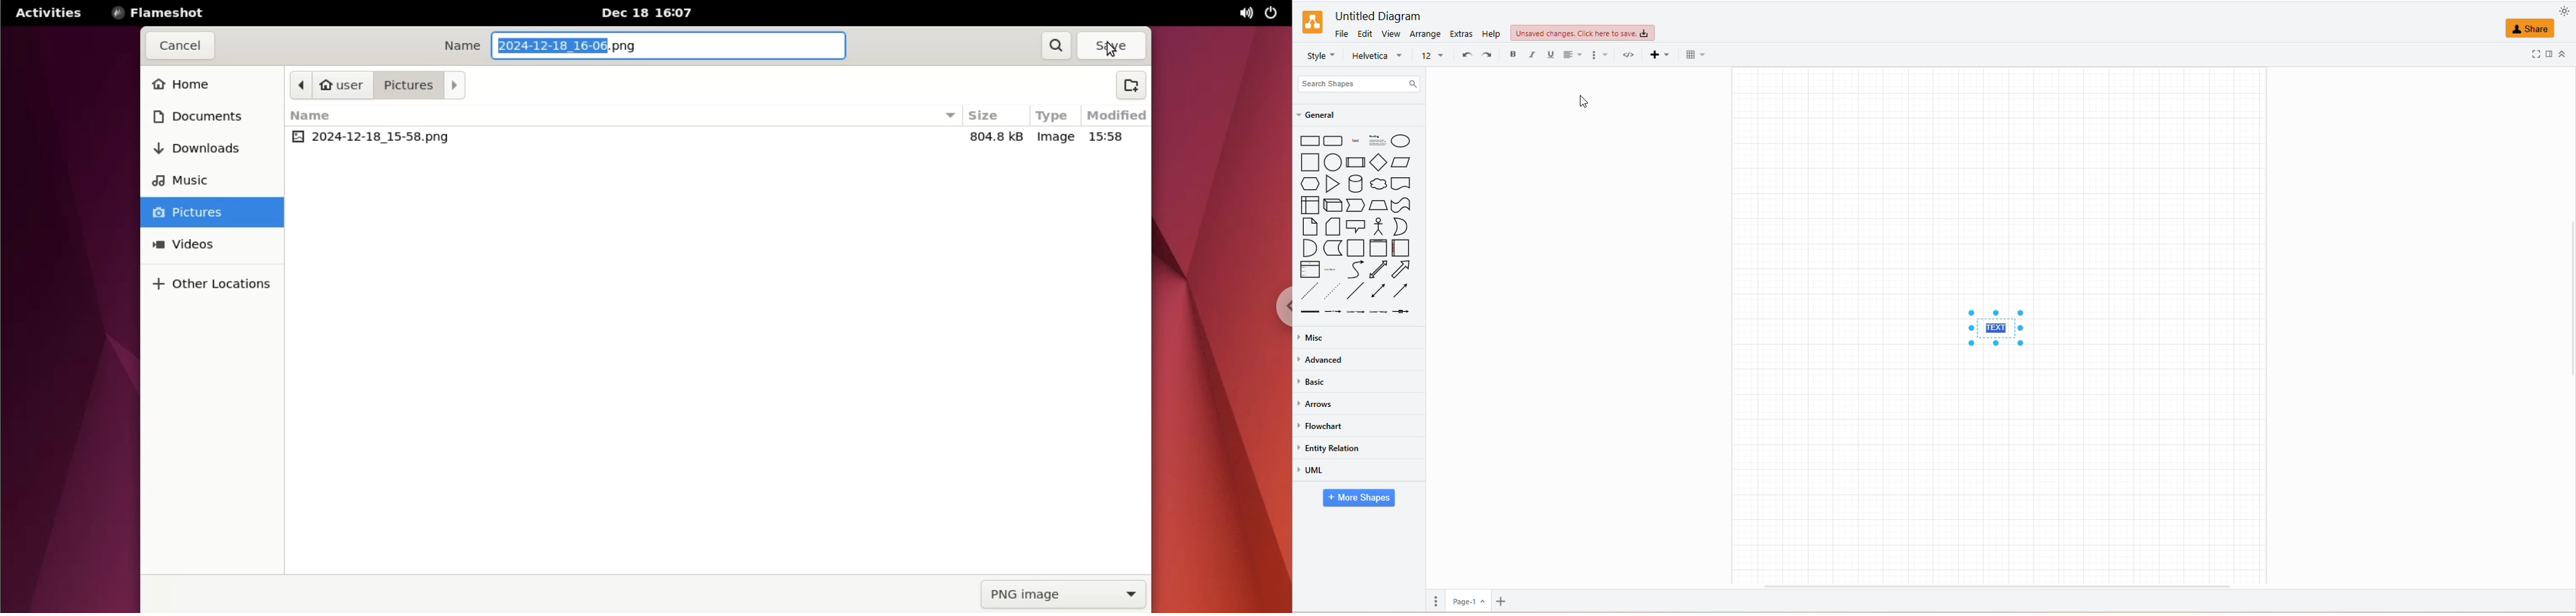 This screenshot has width=2576, height=616. What do you see at coordinates (2564, 53) in the screenshot?
I see `collapse` at bounding box center [2564, 53].